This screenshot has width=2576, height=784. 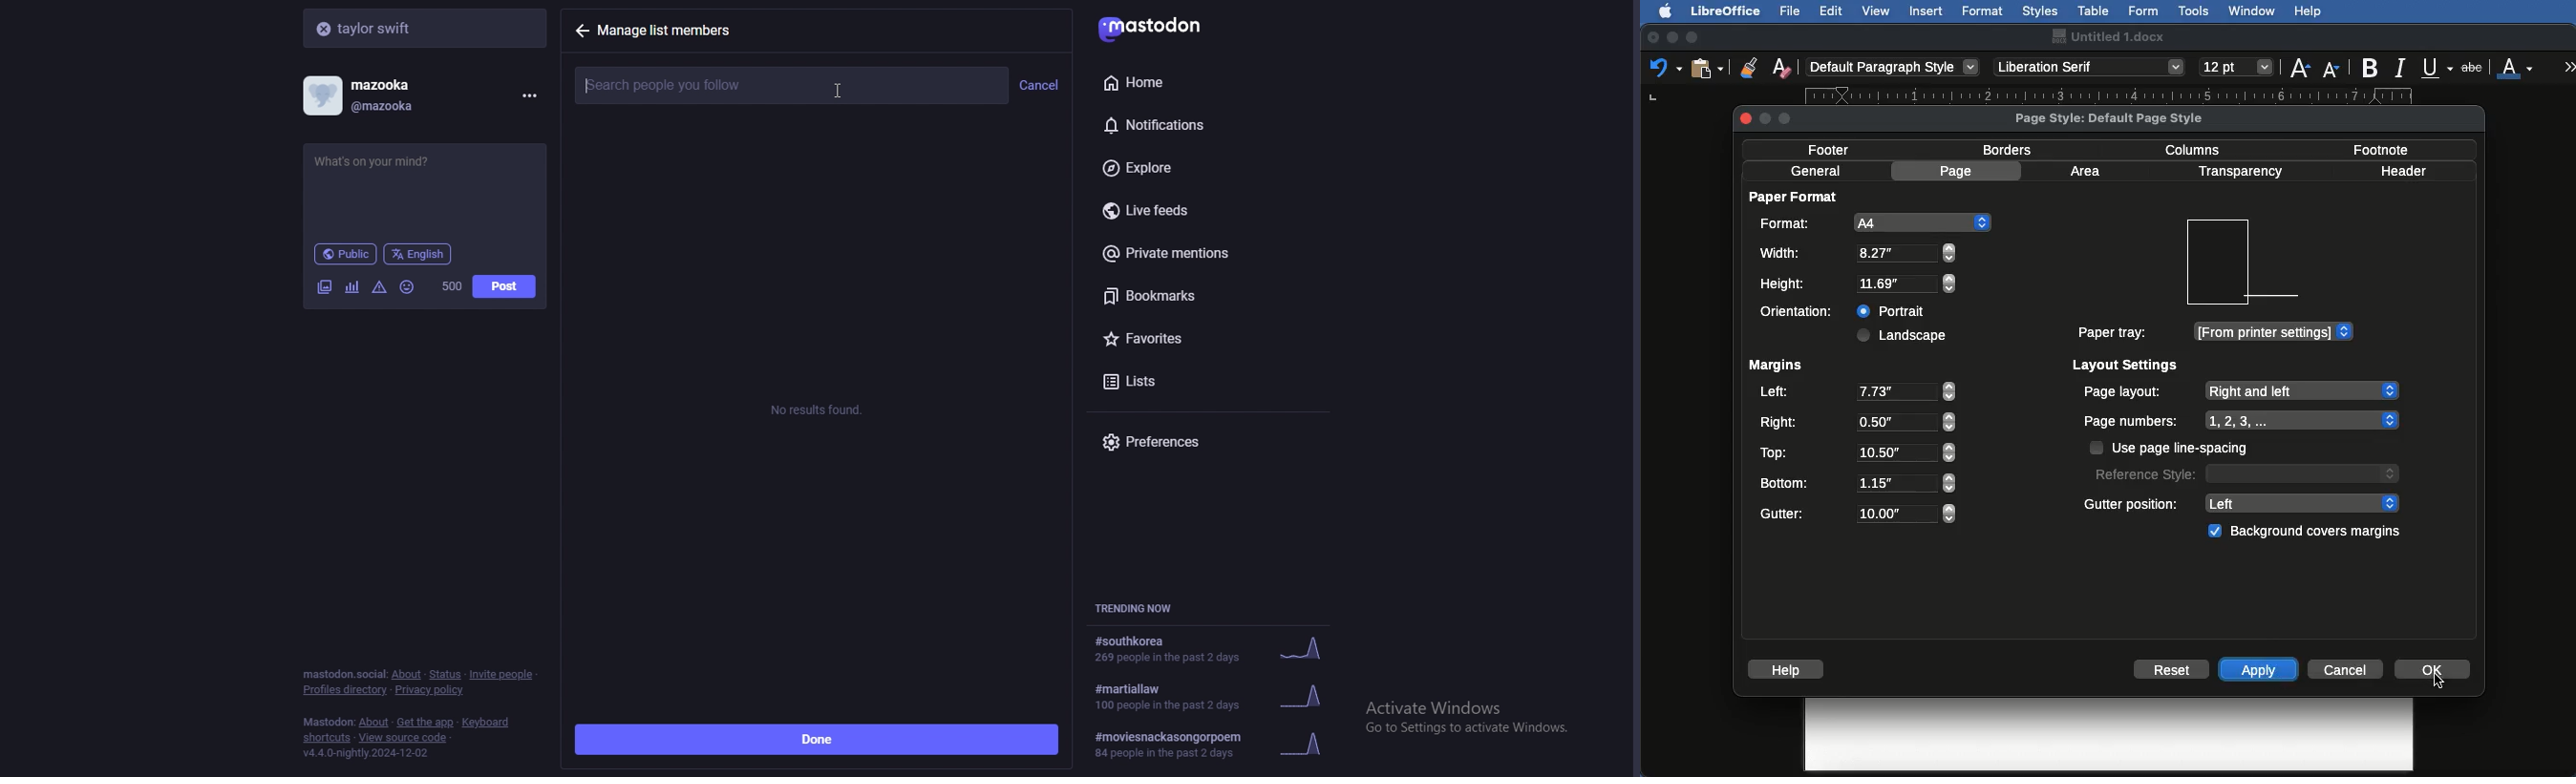 I want to click on status, so click(x=444, y=675).